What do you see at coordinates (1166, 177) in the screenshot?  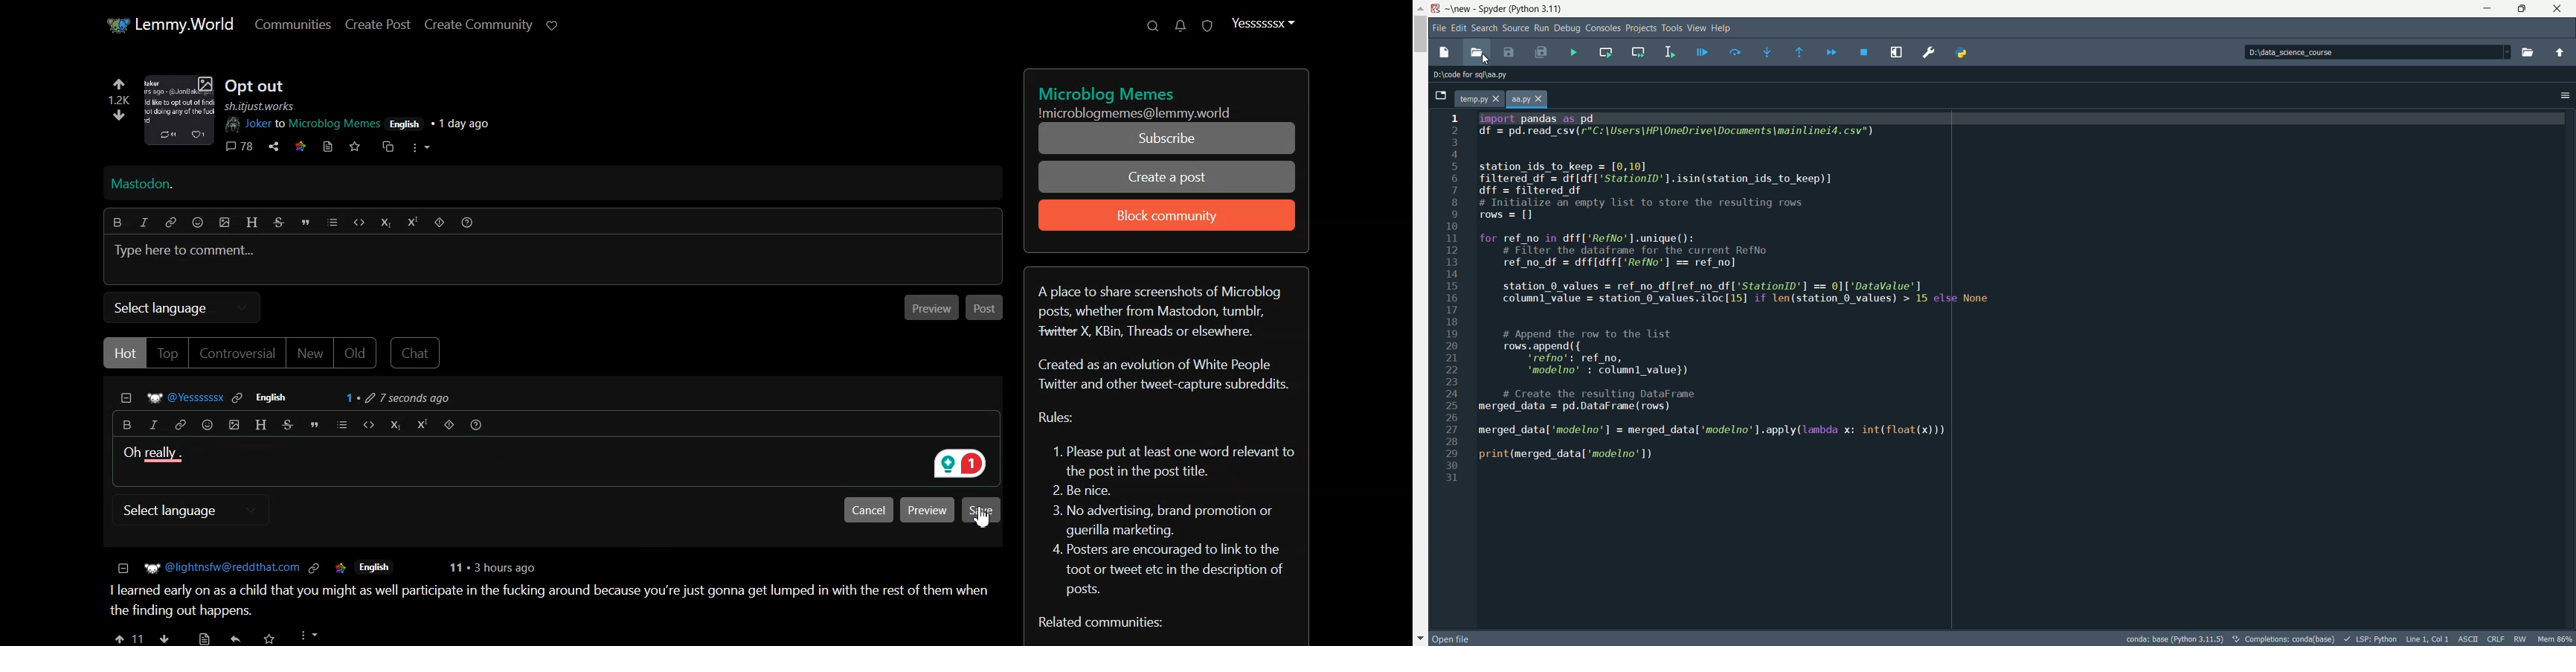 I see `Create a Post` at bounding box center [1166, 177].